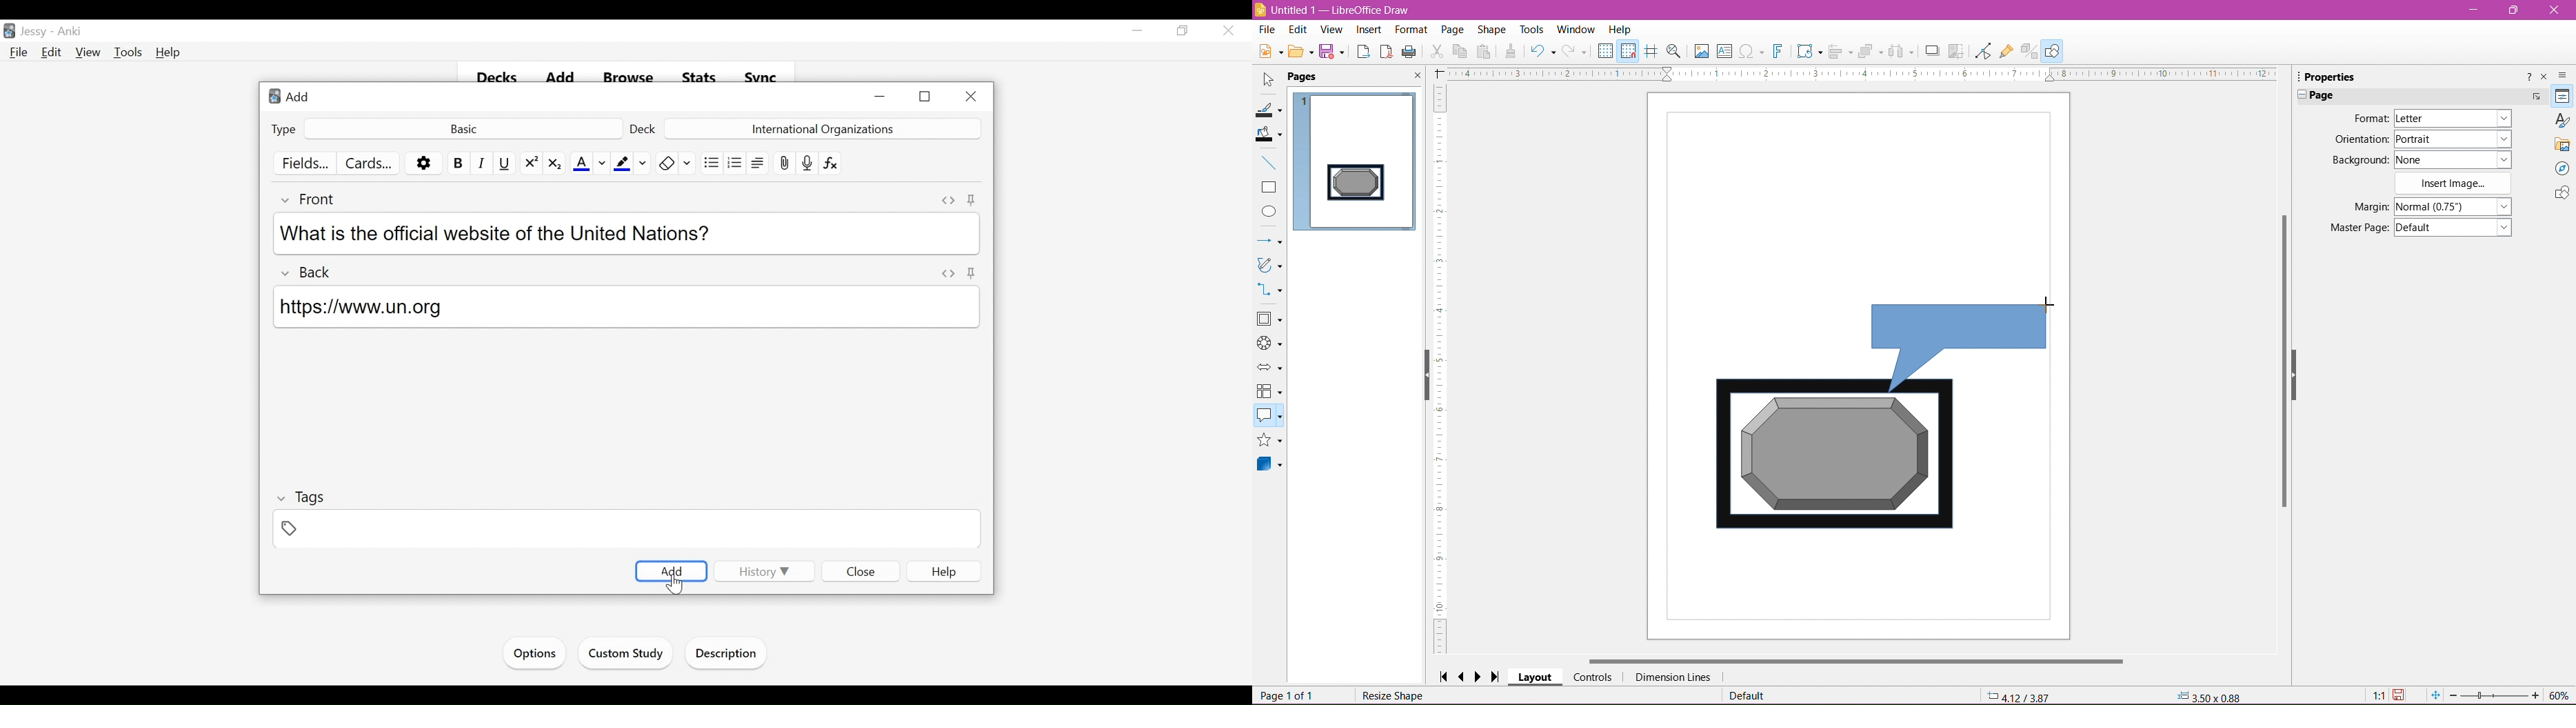 Image resolution: width=2576 pixels, height=728 pixels. Describe the element at coordinates (1752, 52) in the screenshot. I see ` Insert Special Characters` at that location.